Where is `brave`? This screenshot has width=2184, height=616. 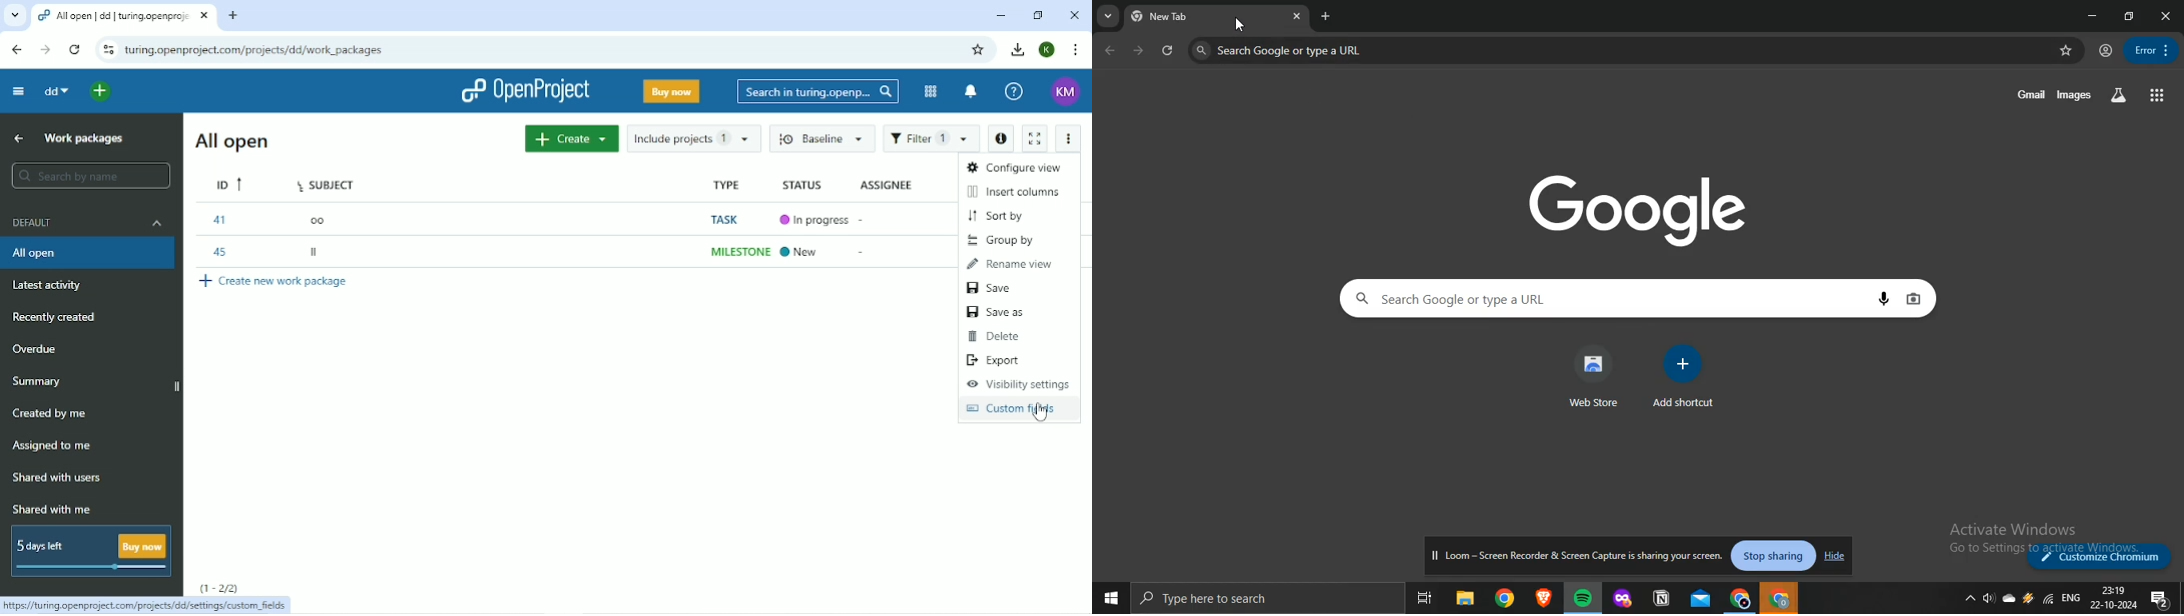
brave is located at coordinates (1543, 598).